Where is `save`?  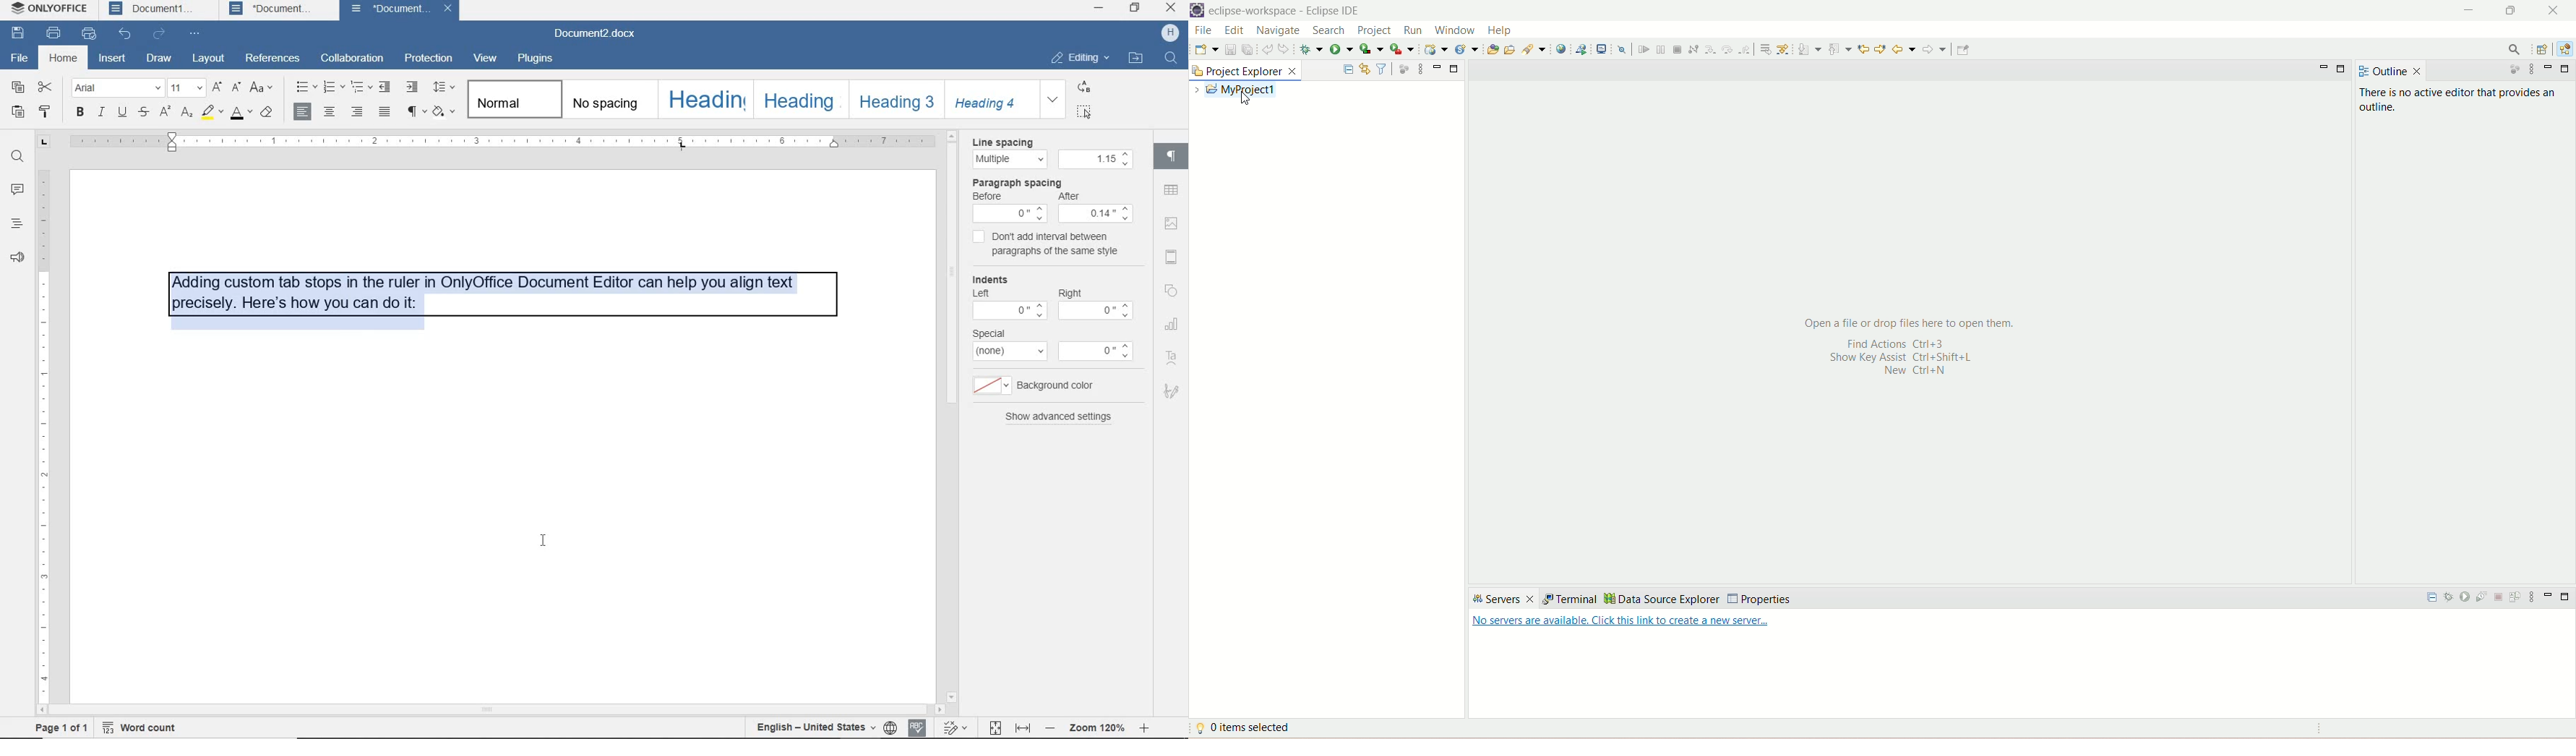
save is located at coordinates (1206, 50).